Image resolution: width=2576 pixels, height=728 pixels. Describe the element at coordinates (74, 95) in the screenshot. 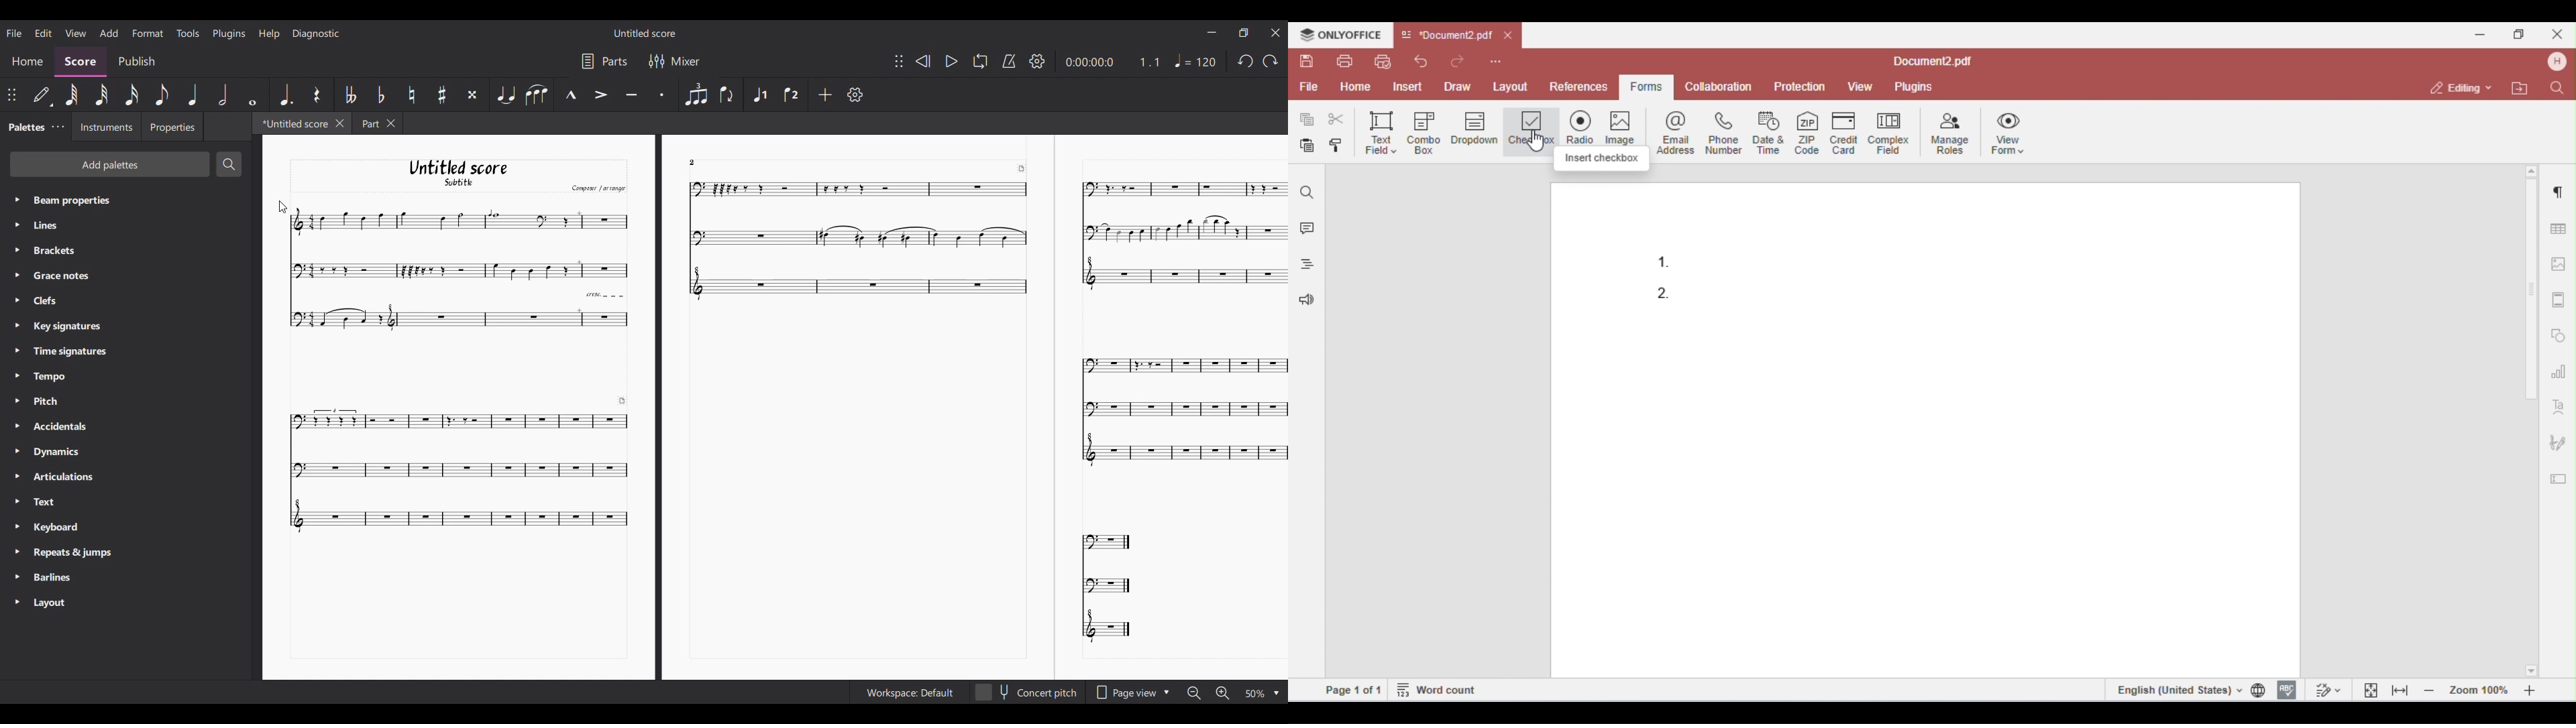

I see `64th note` at that location.